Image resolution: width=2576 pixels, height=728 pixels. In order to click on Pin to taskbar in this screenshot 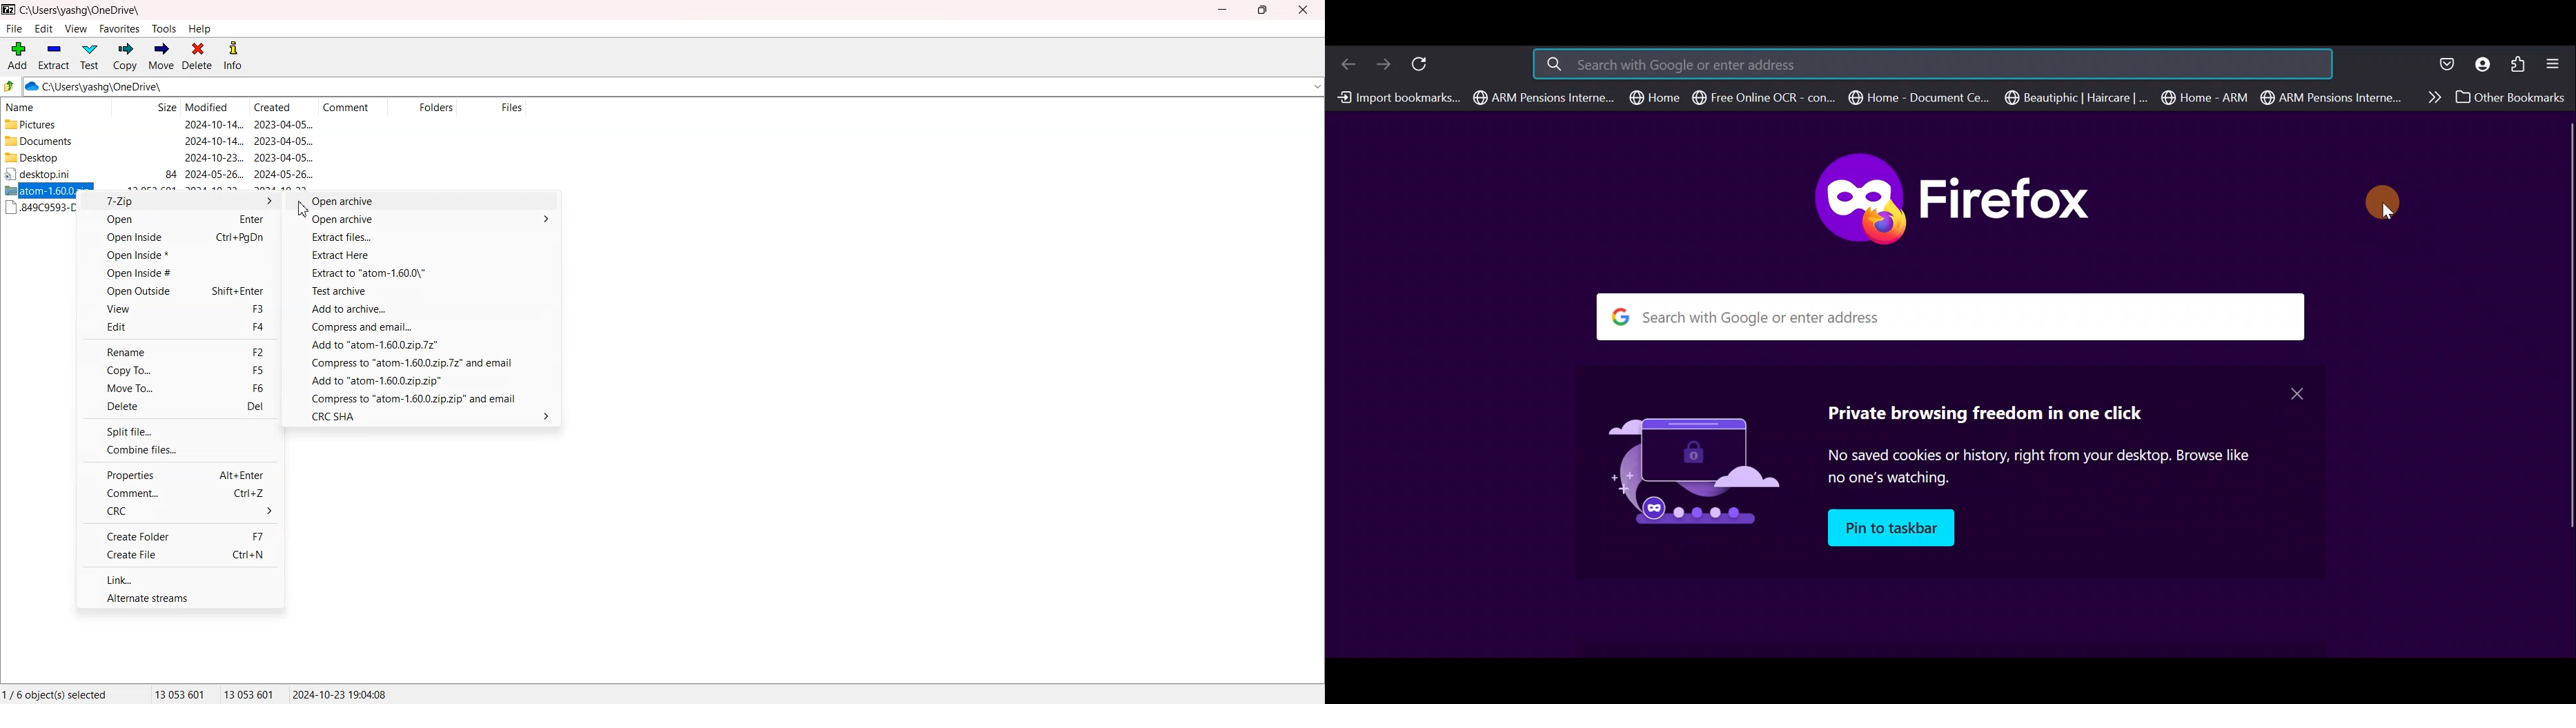, I will do `click(1889, 527)`.